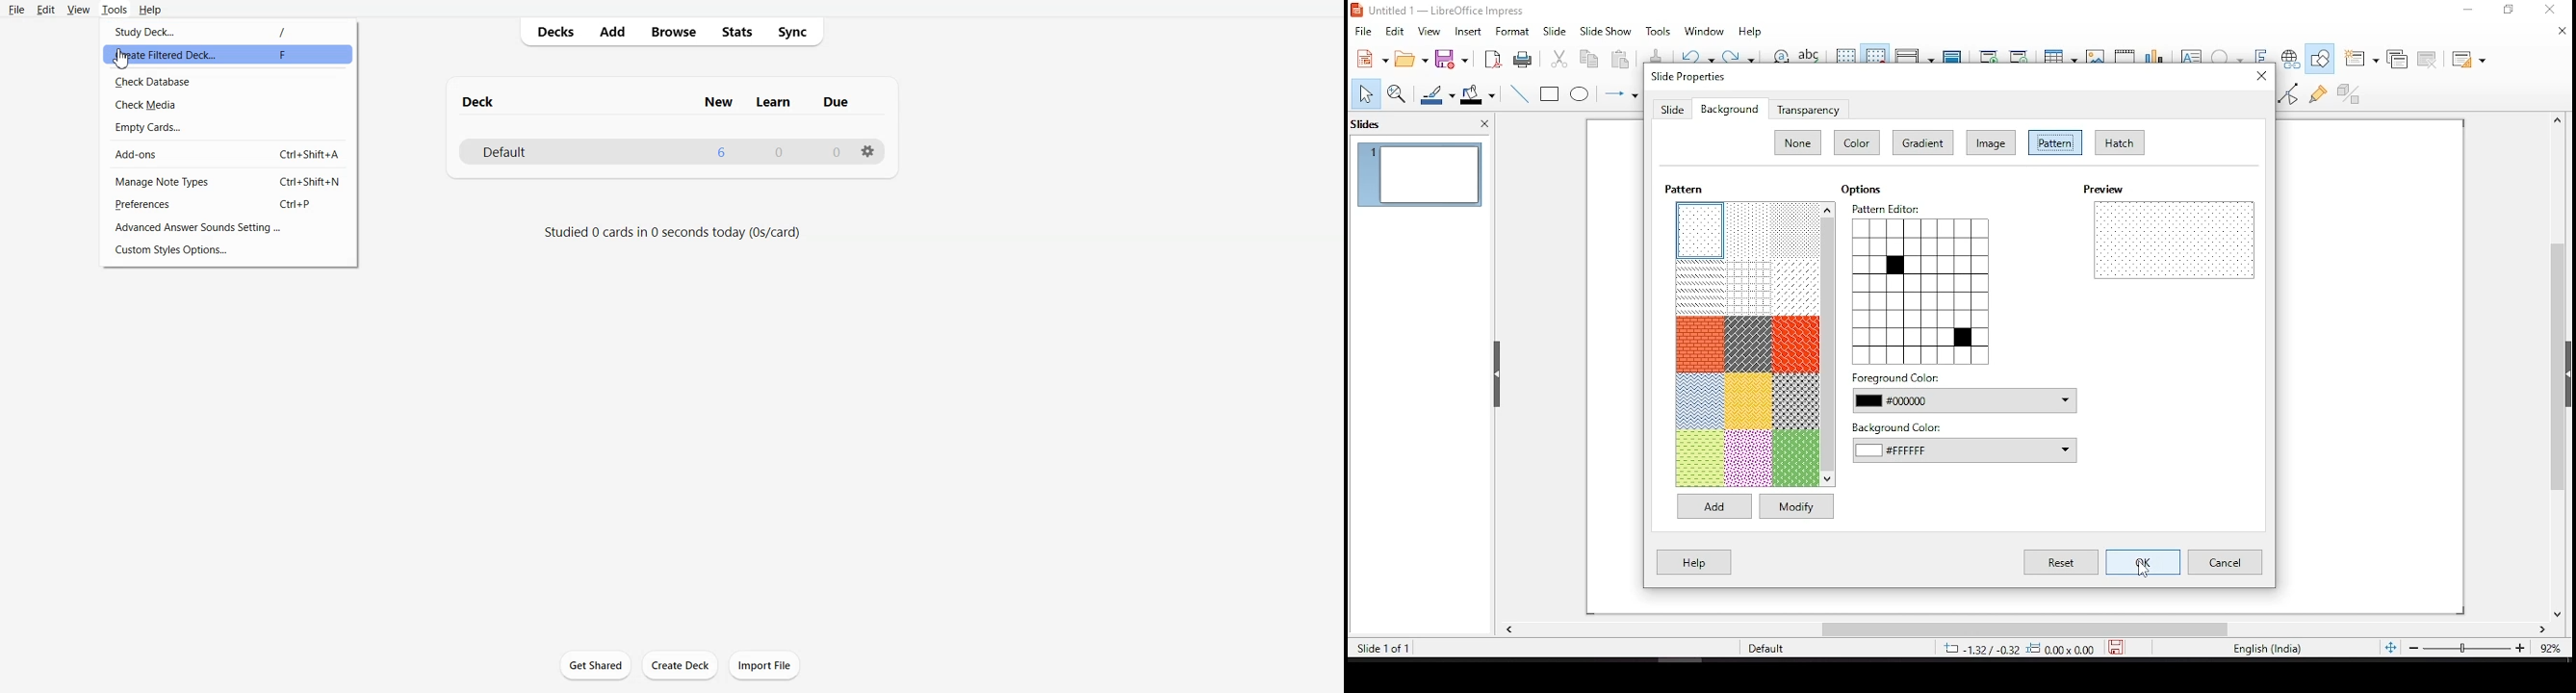  Describe the element at coordinates (2024, 629) in the screenshot. I see `scroll bar` at that location.